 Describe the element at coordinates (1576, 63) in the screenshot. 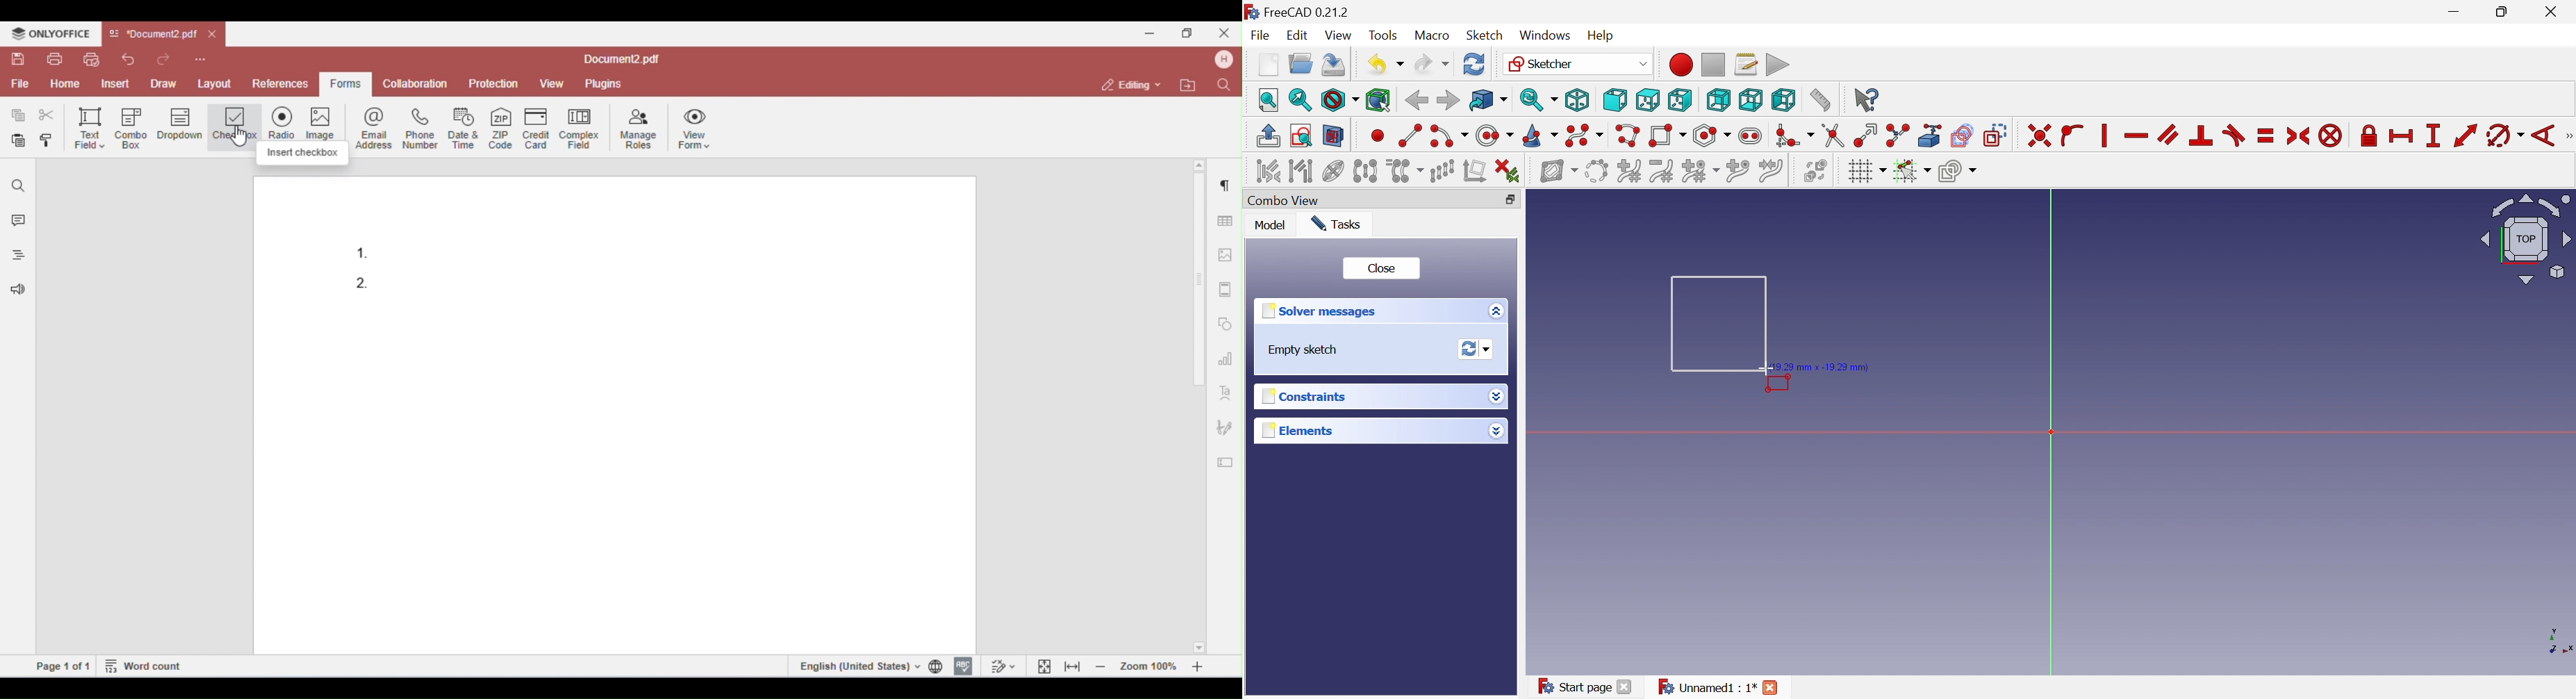

I see `Sketcher` at that location.